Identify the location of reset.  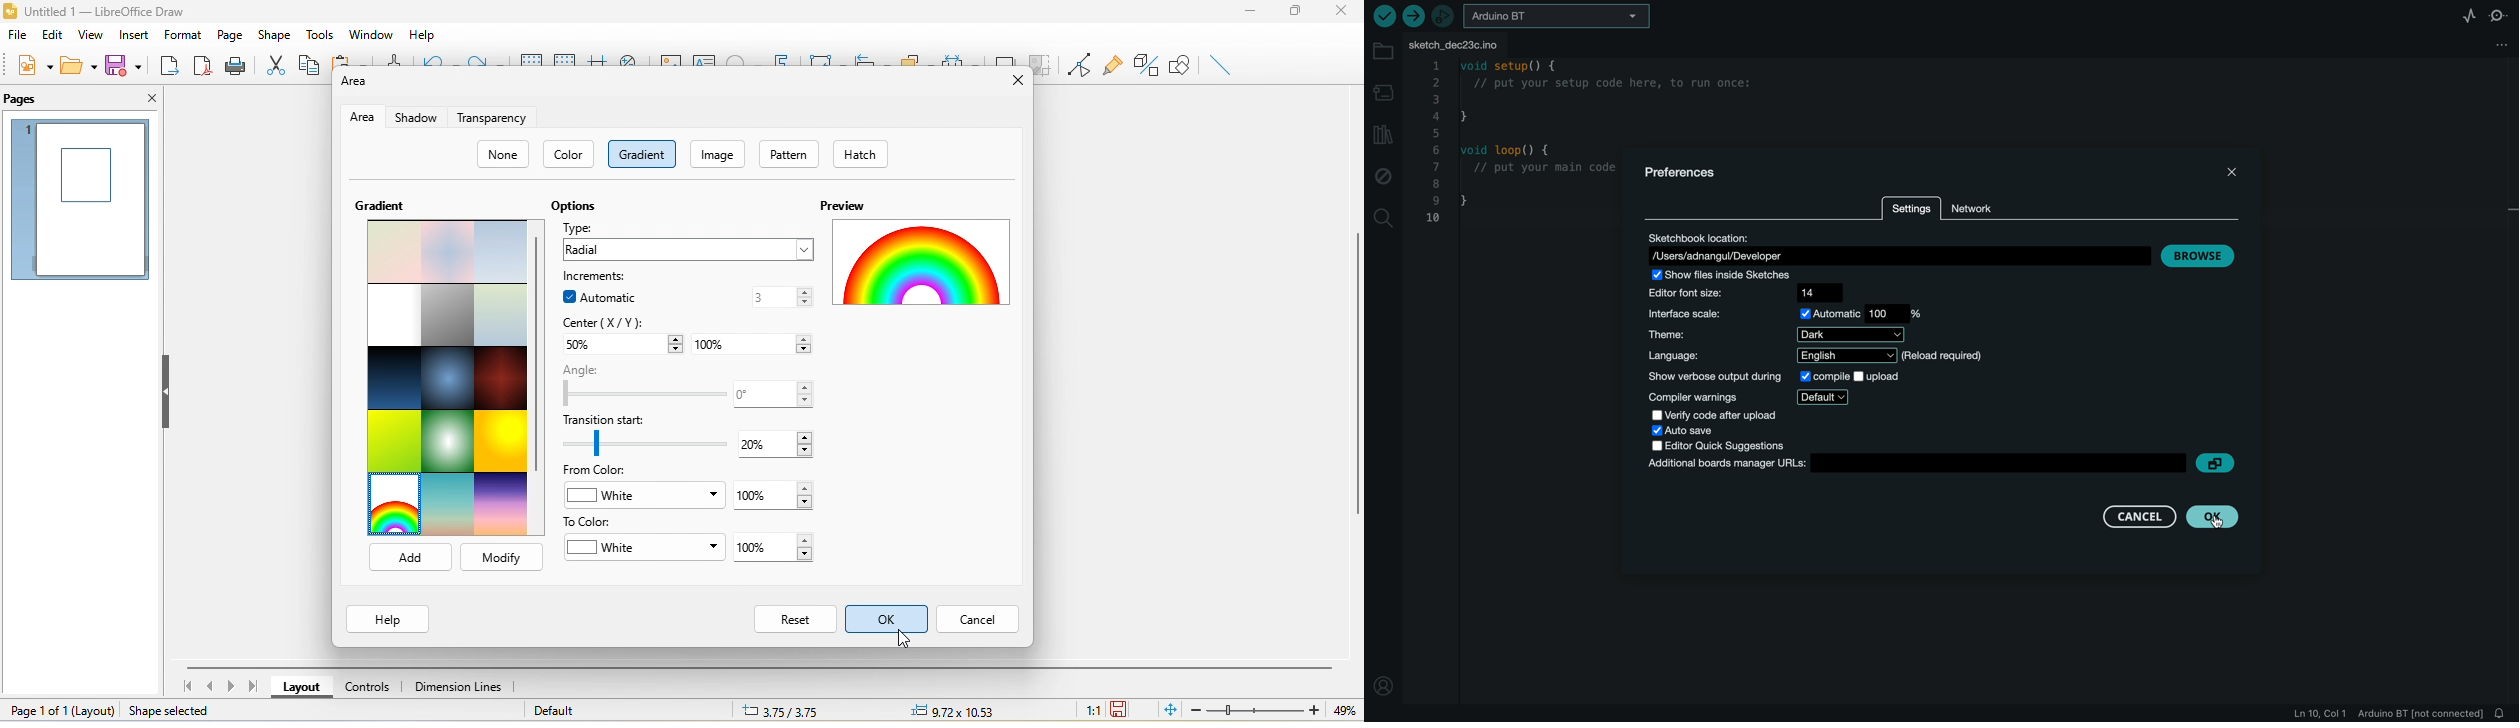
(795, 621).